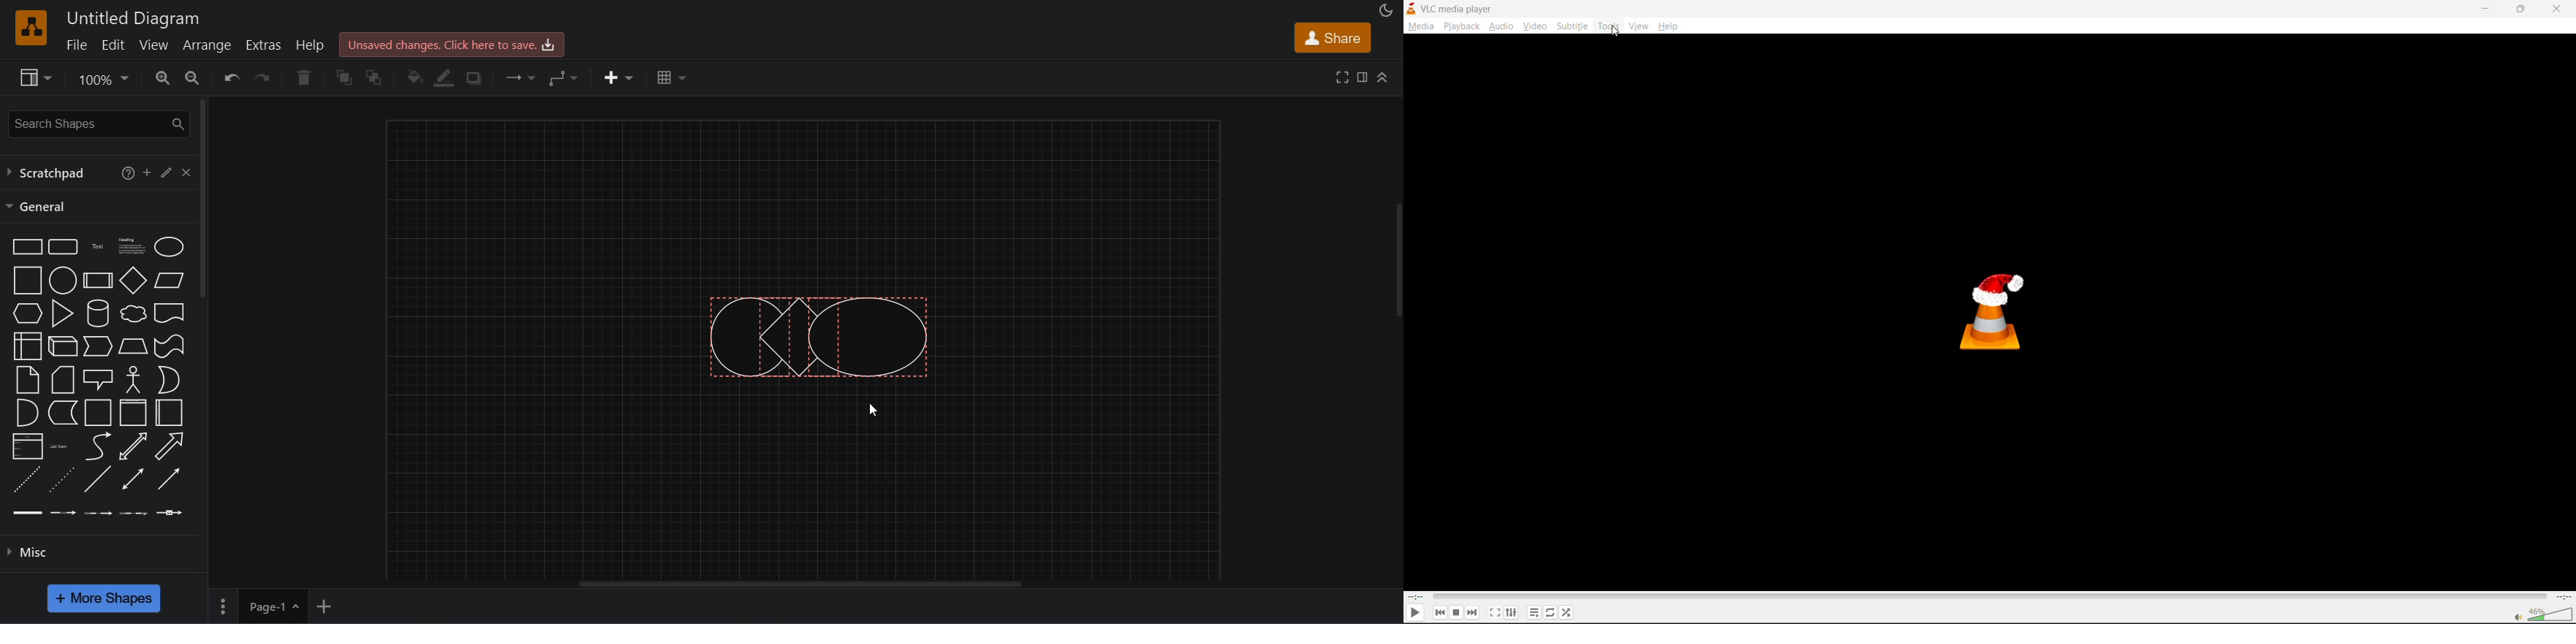 The height and width of the screenshot is (644, 2576). I want to click on close, so click(2561, 9).